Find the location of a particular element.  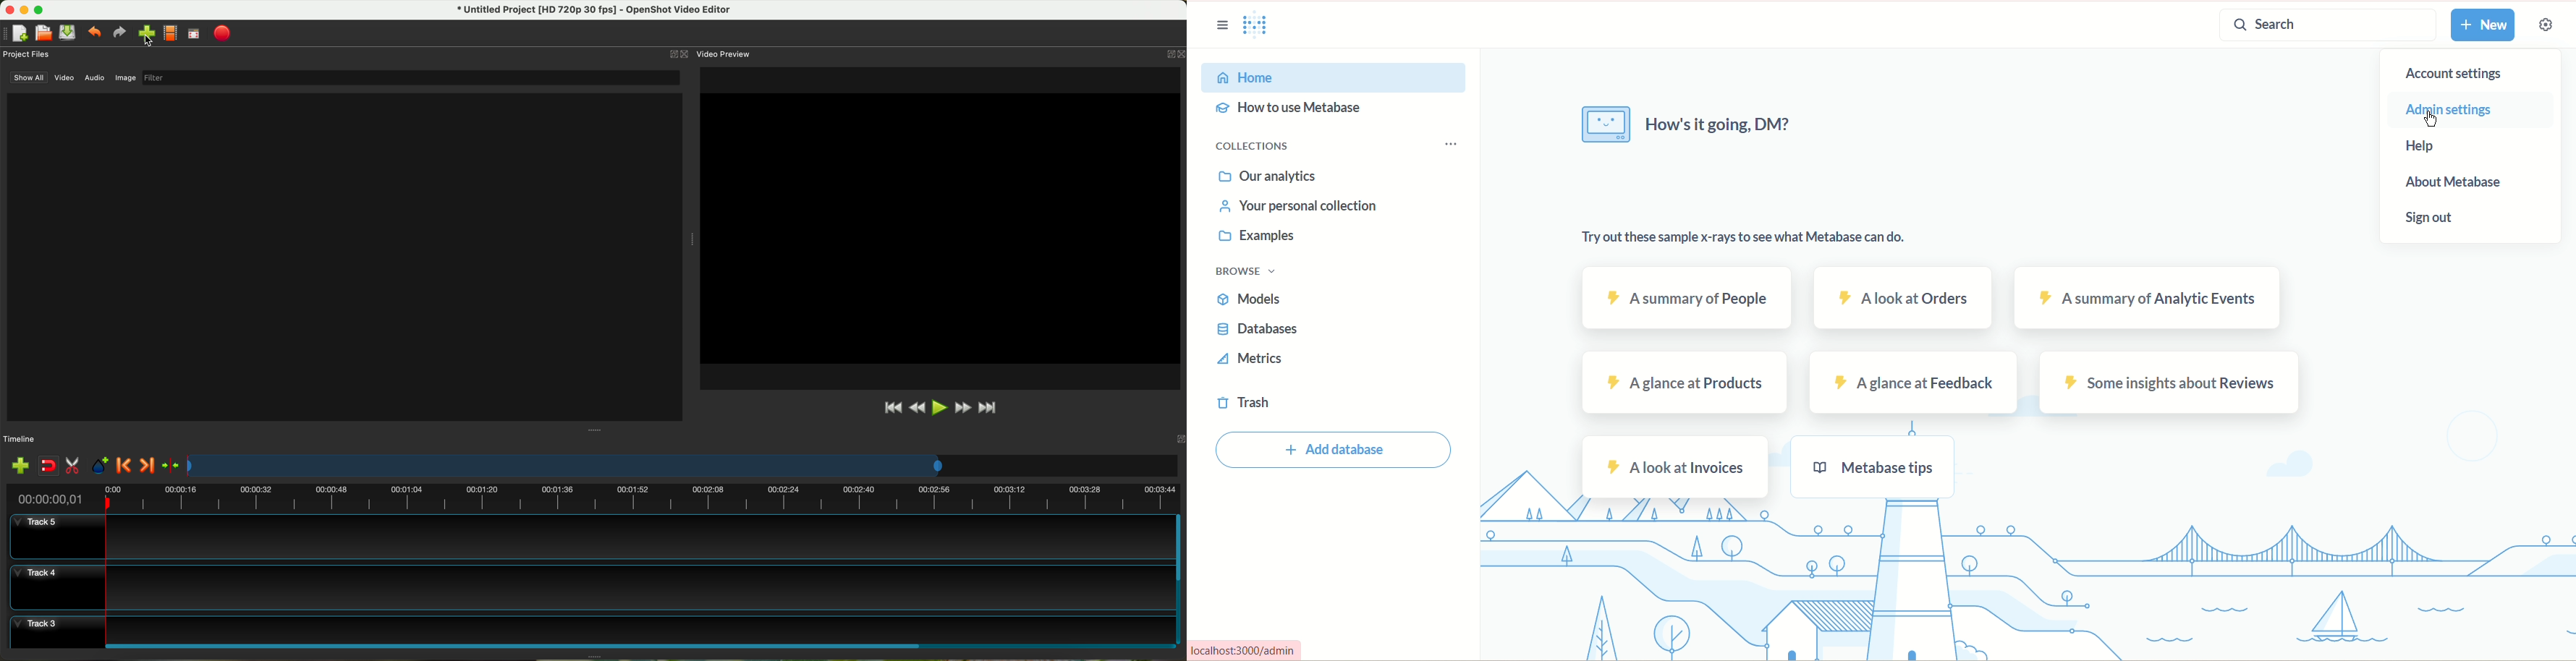

about metabase is located at coordinates (2454, 184).